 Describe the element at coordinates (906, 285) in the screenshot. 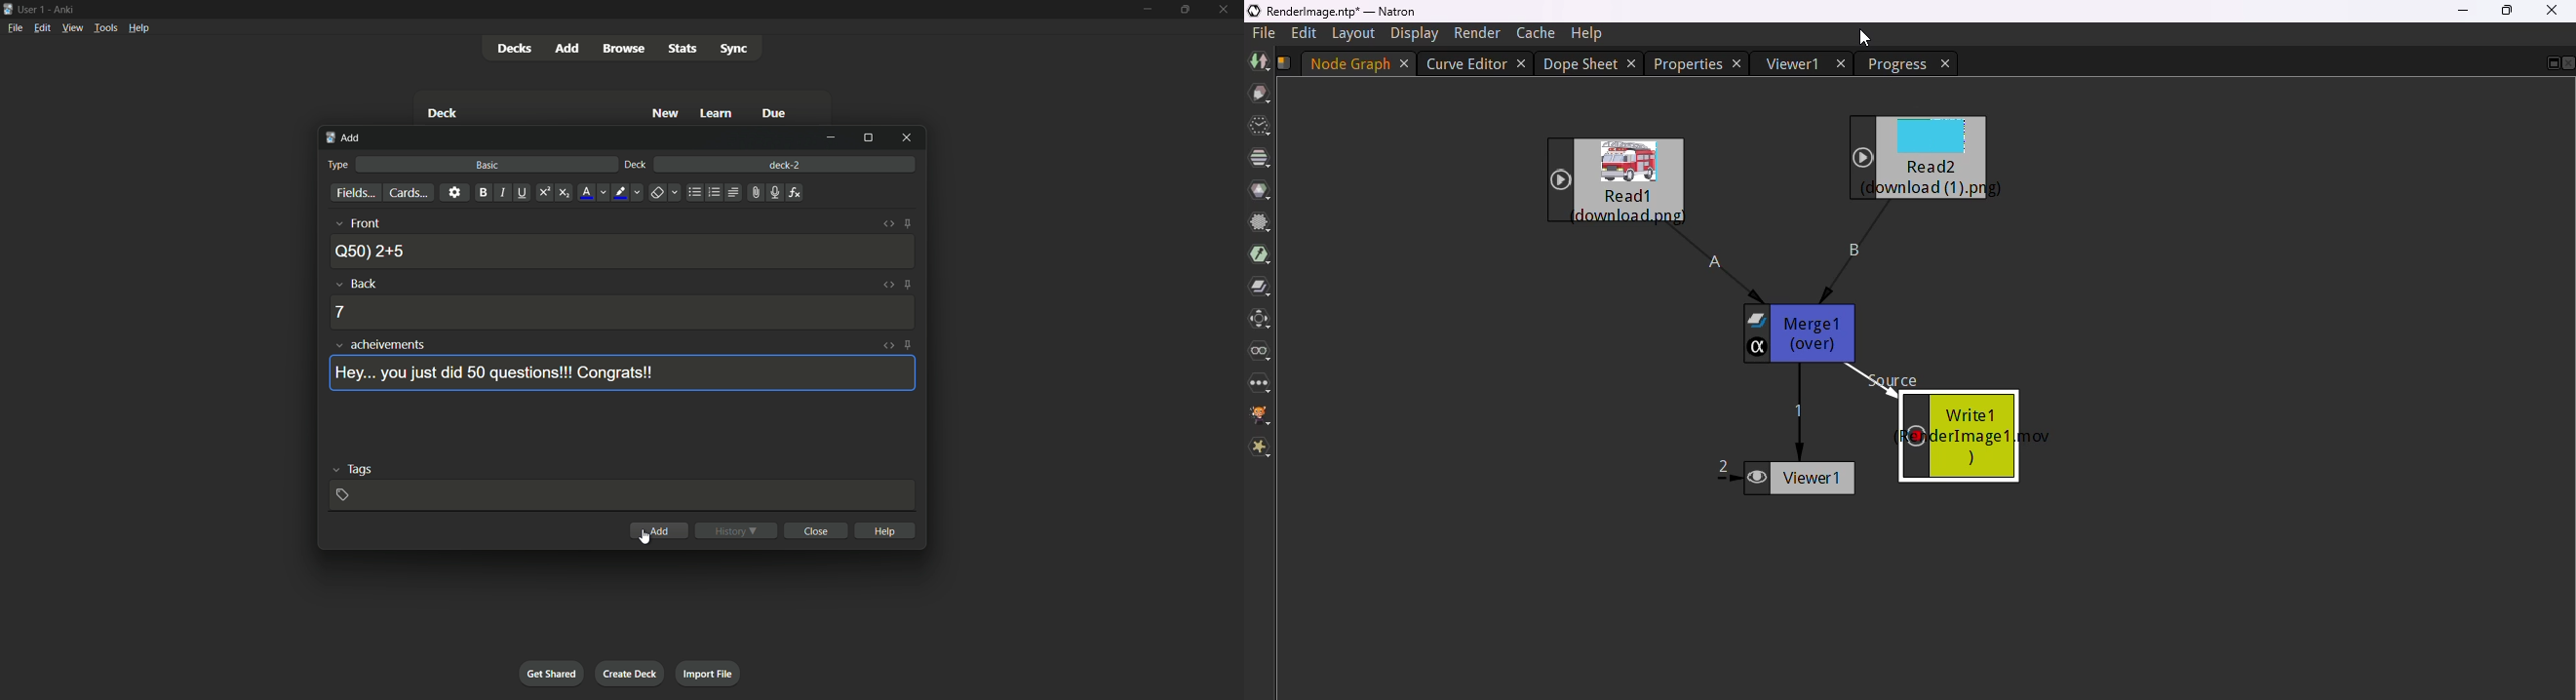

I see `toggle sticky` at that location.